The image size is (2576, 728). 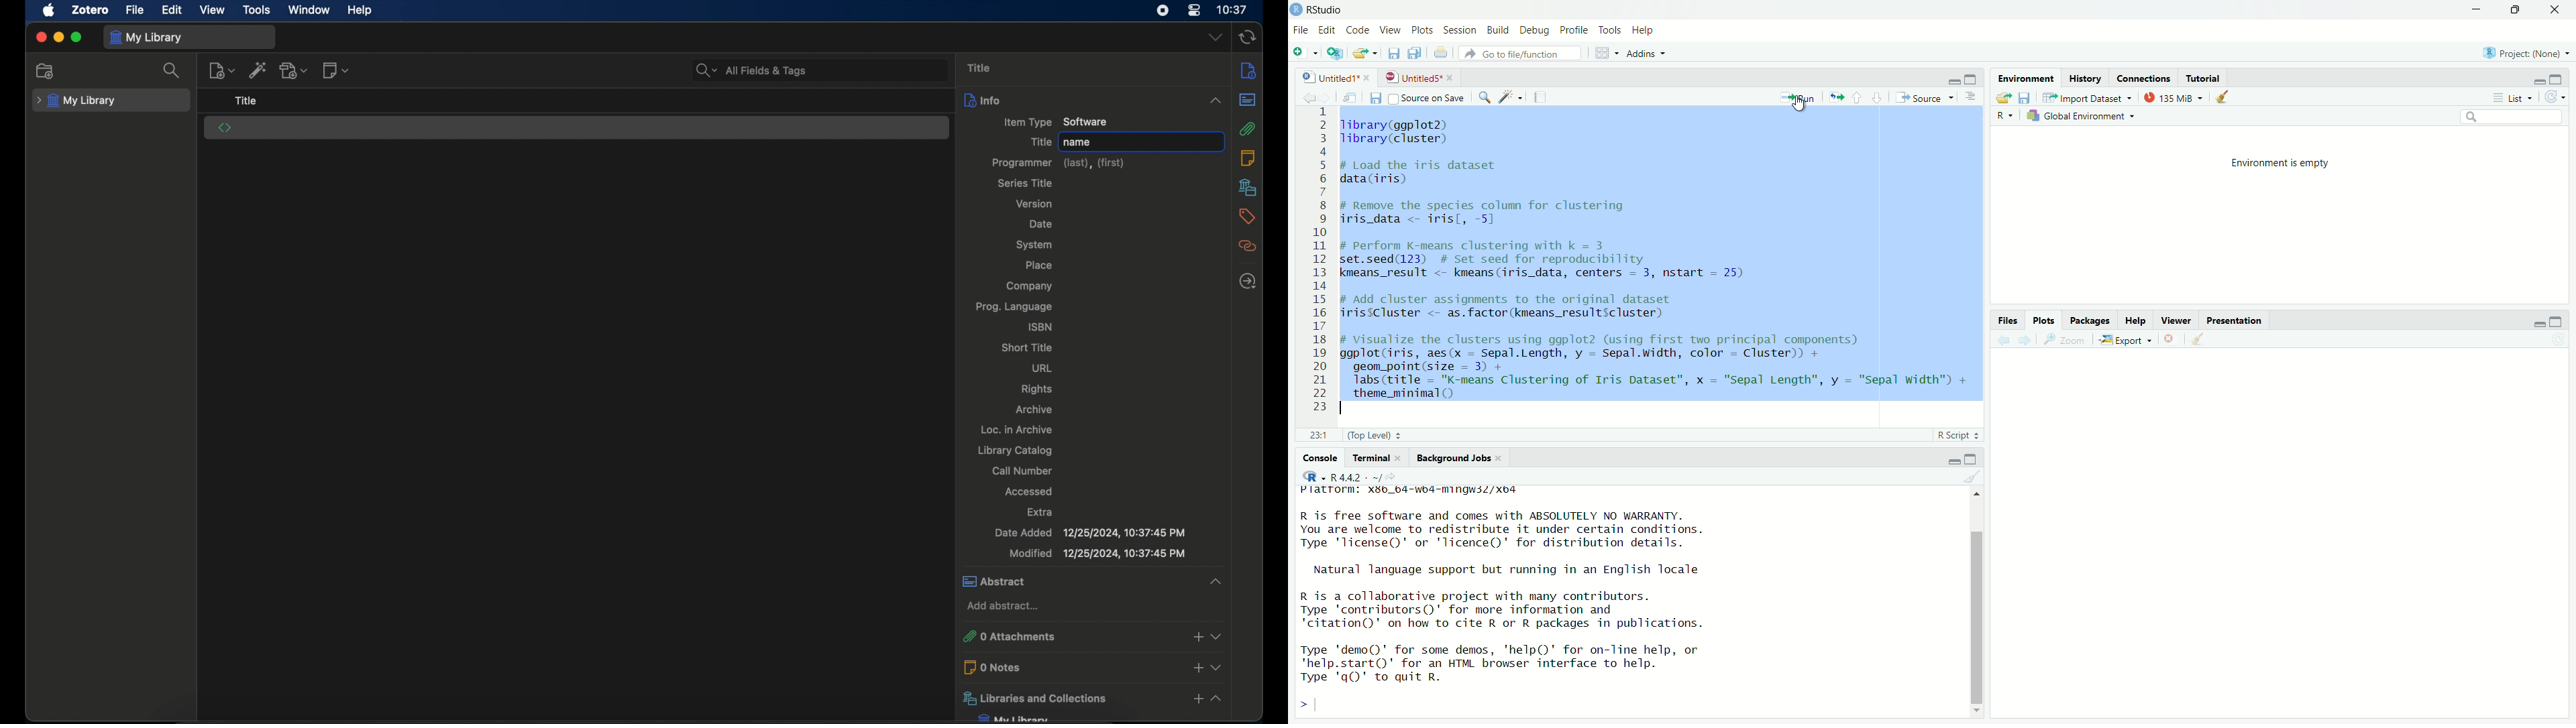 I want to click on History, so click(x=2086, y=79).